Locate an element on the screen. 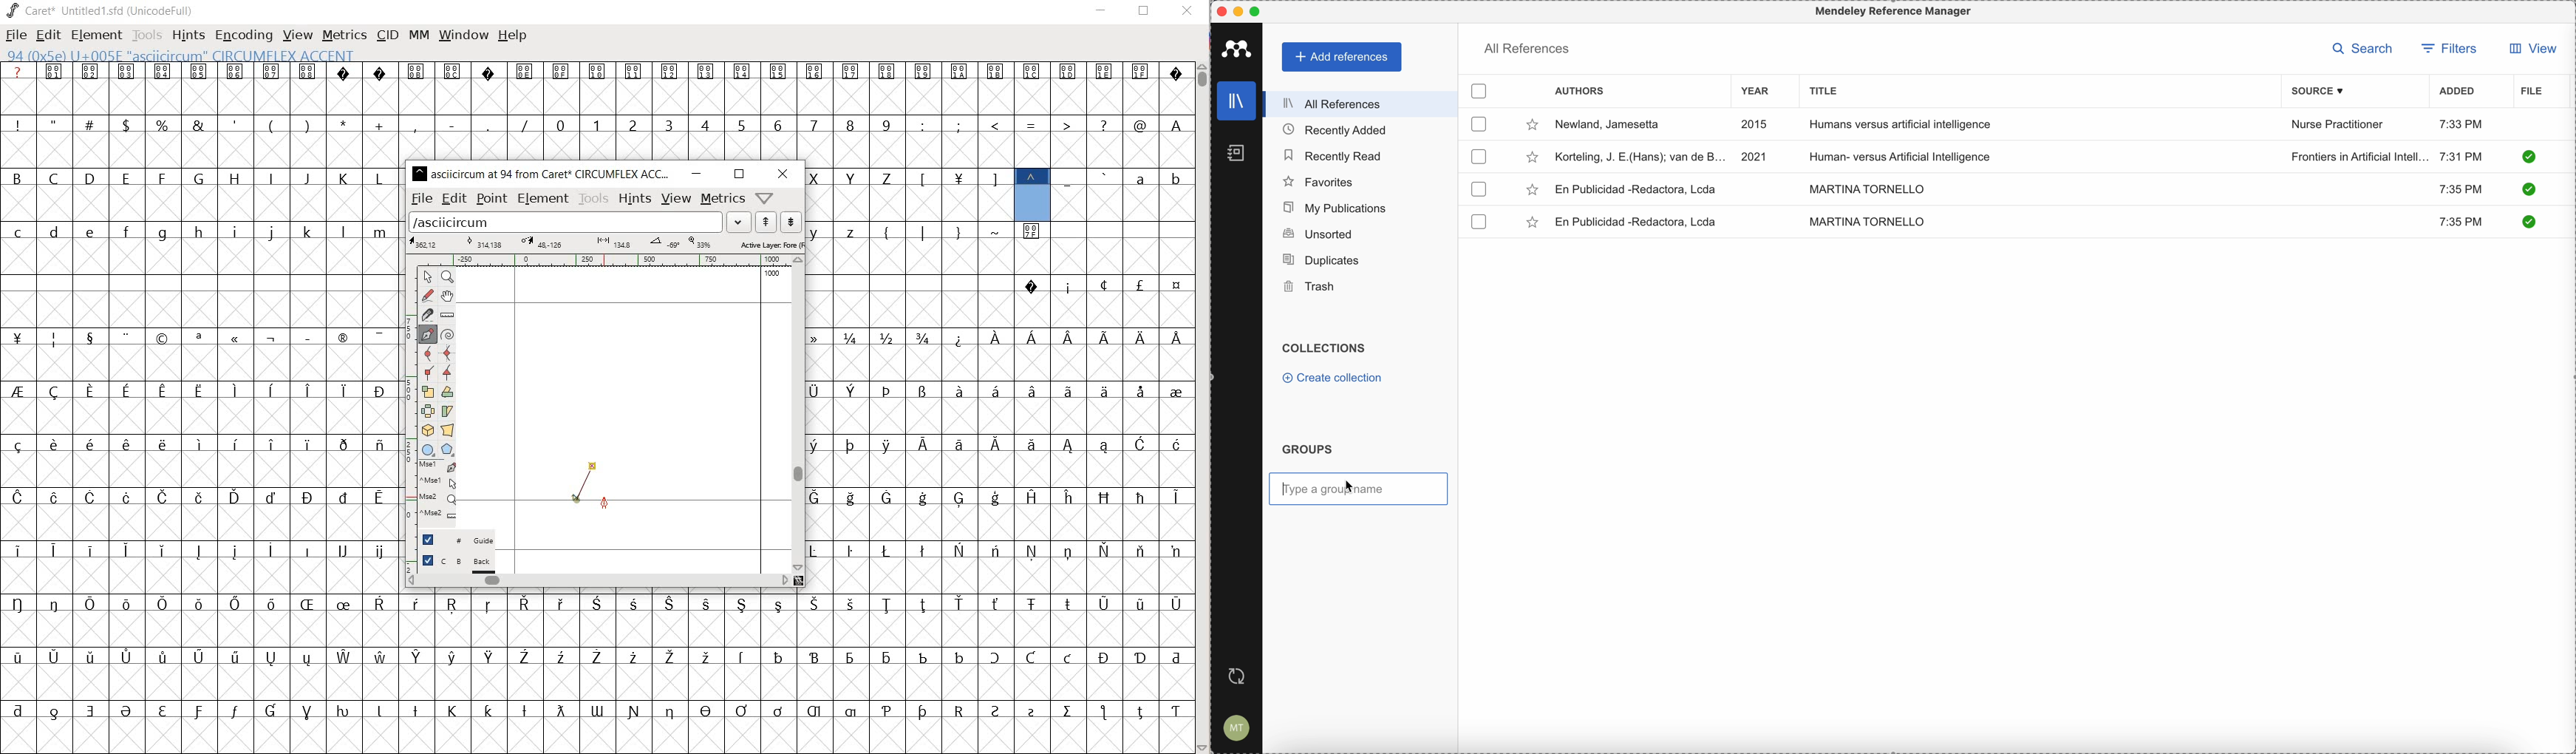 The width and height of the screenshot is (2576, 756). second point added is located at coordinates (593, 466).